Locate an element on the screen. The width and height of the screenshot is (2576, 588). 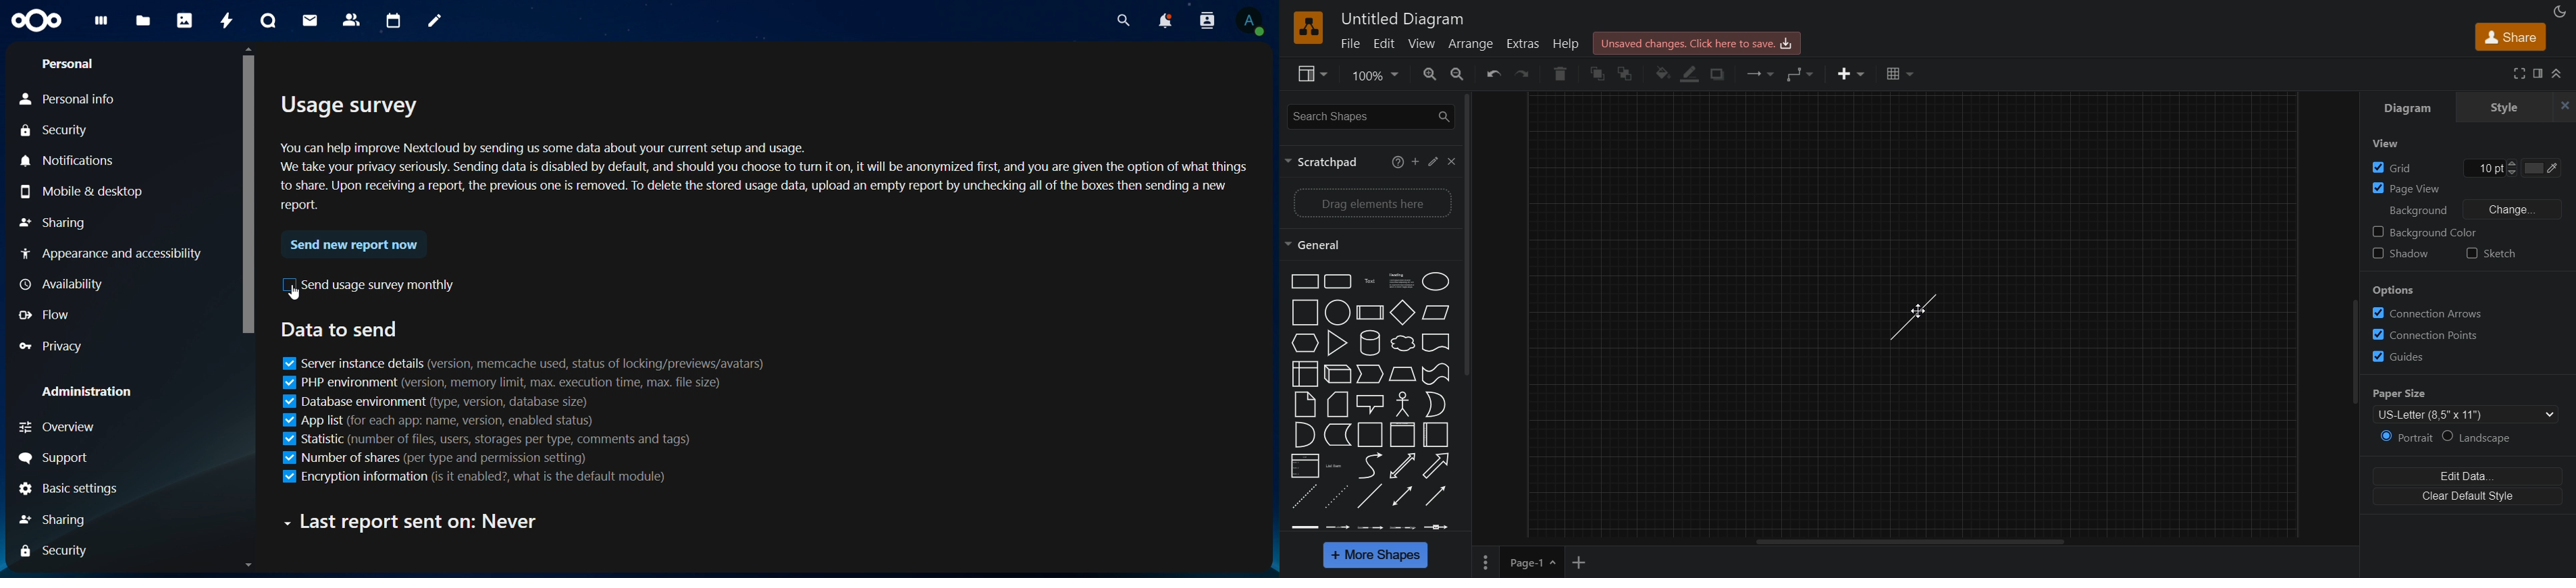
Support is located at coordinates (55, 459).